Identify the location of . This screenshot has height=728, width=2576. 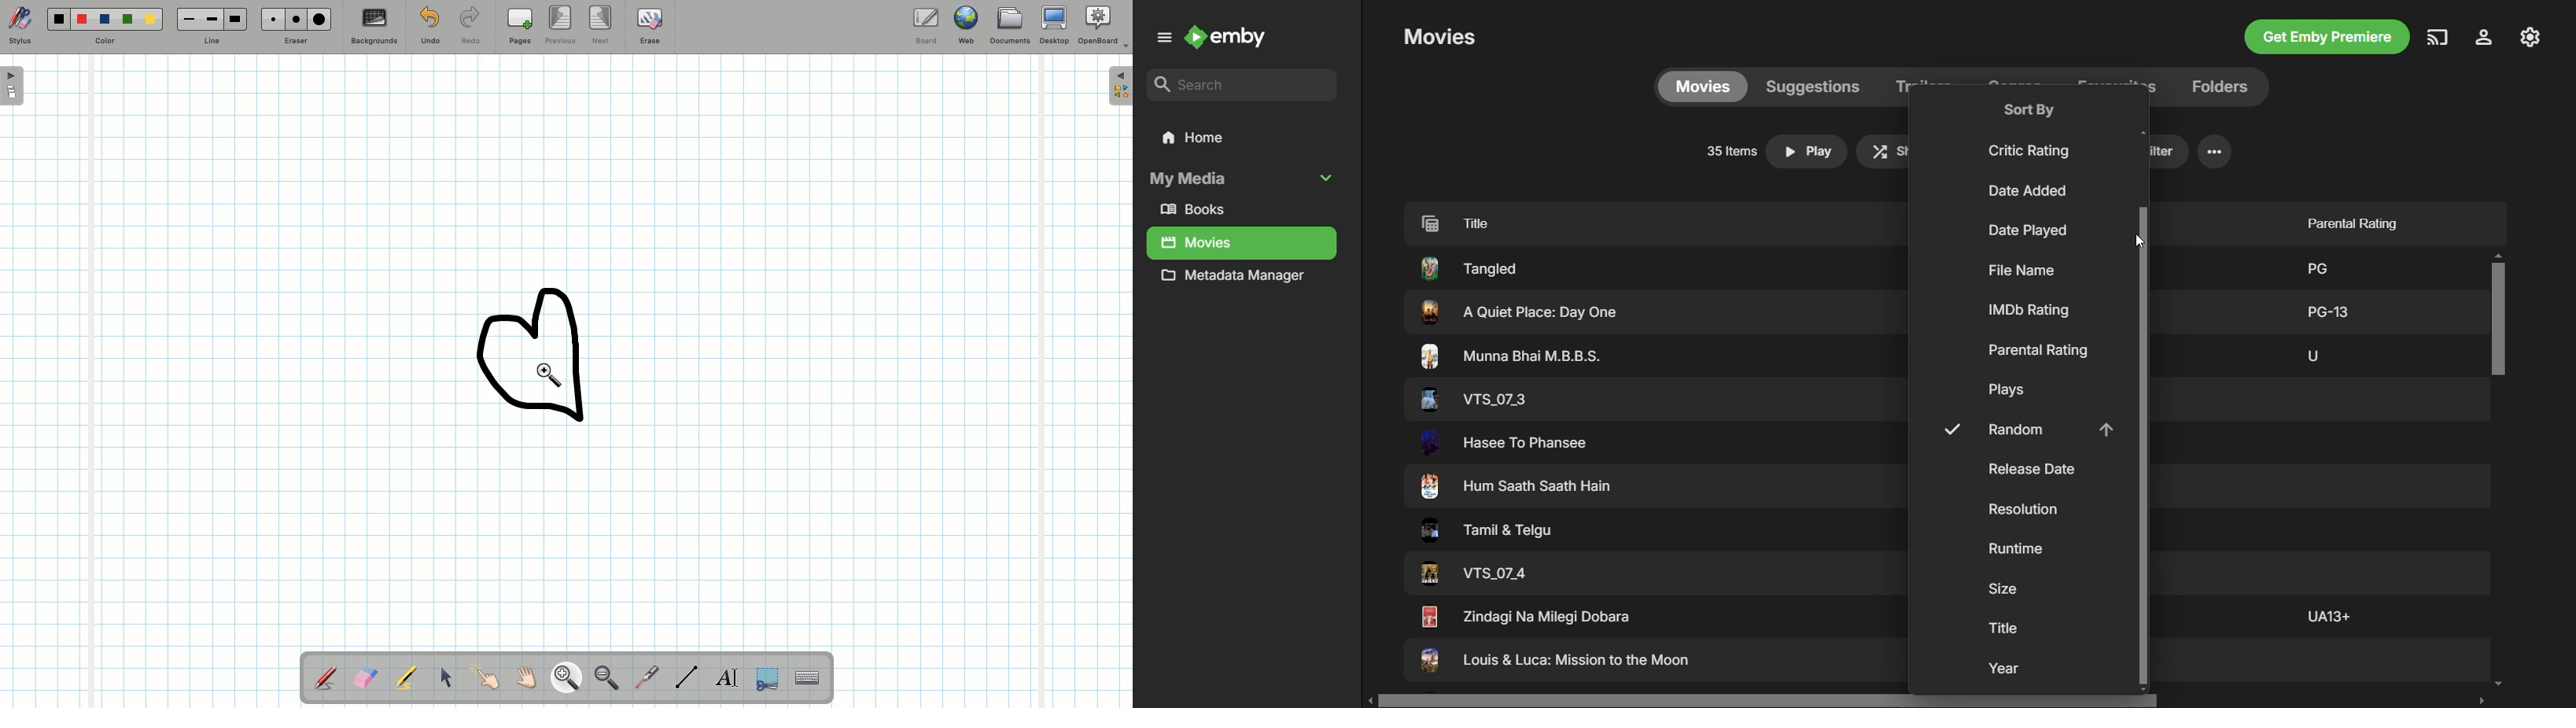
(1524, 616).